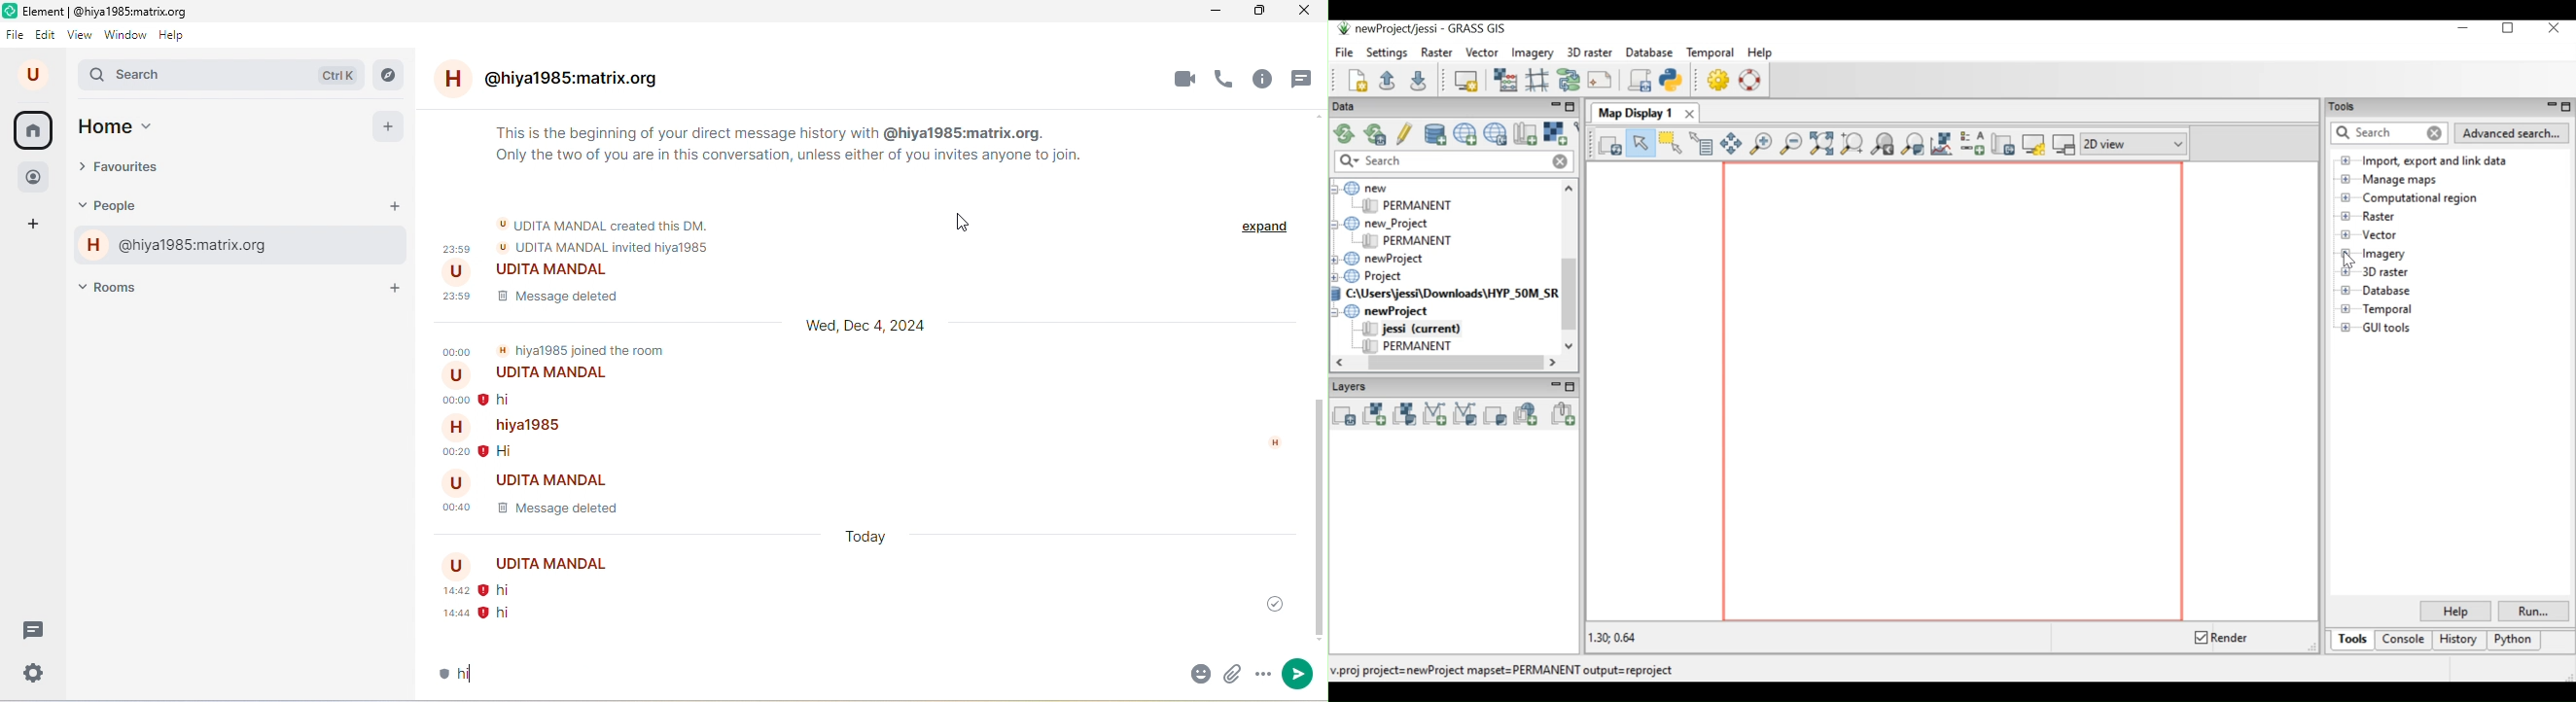 This screenshot has width=2576, height=728. I want to click on @hiya1985.matrix.org, so click(559, 82).